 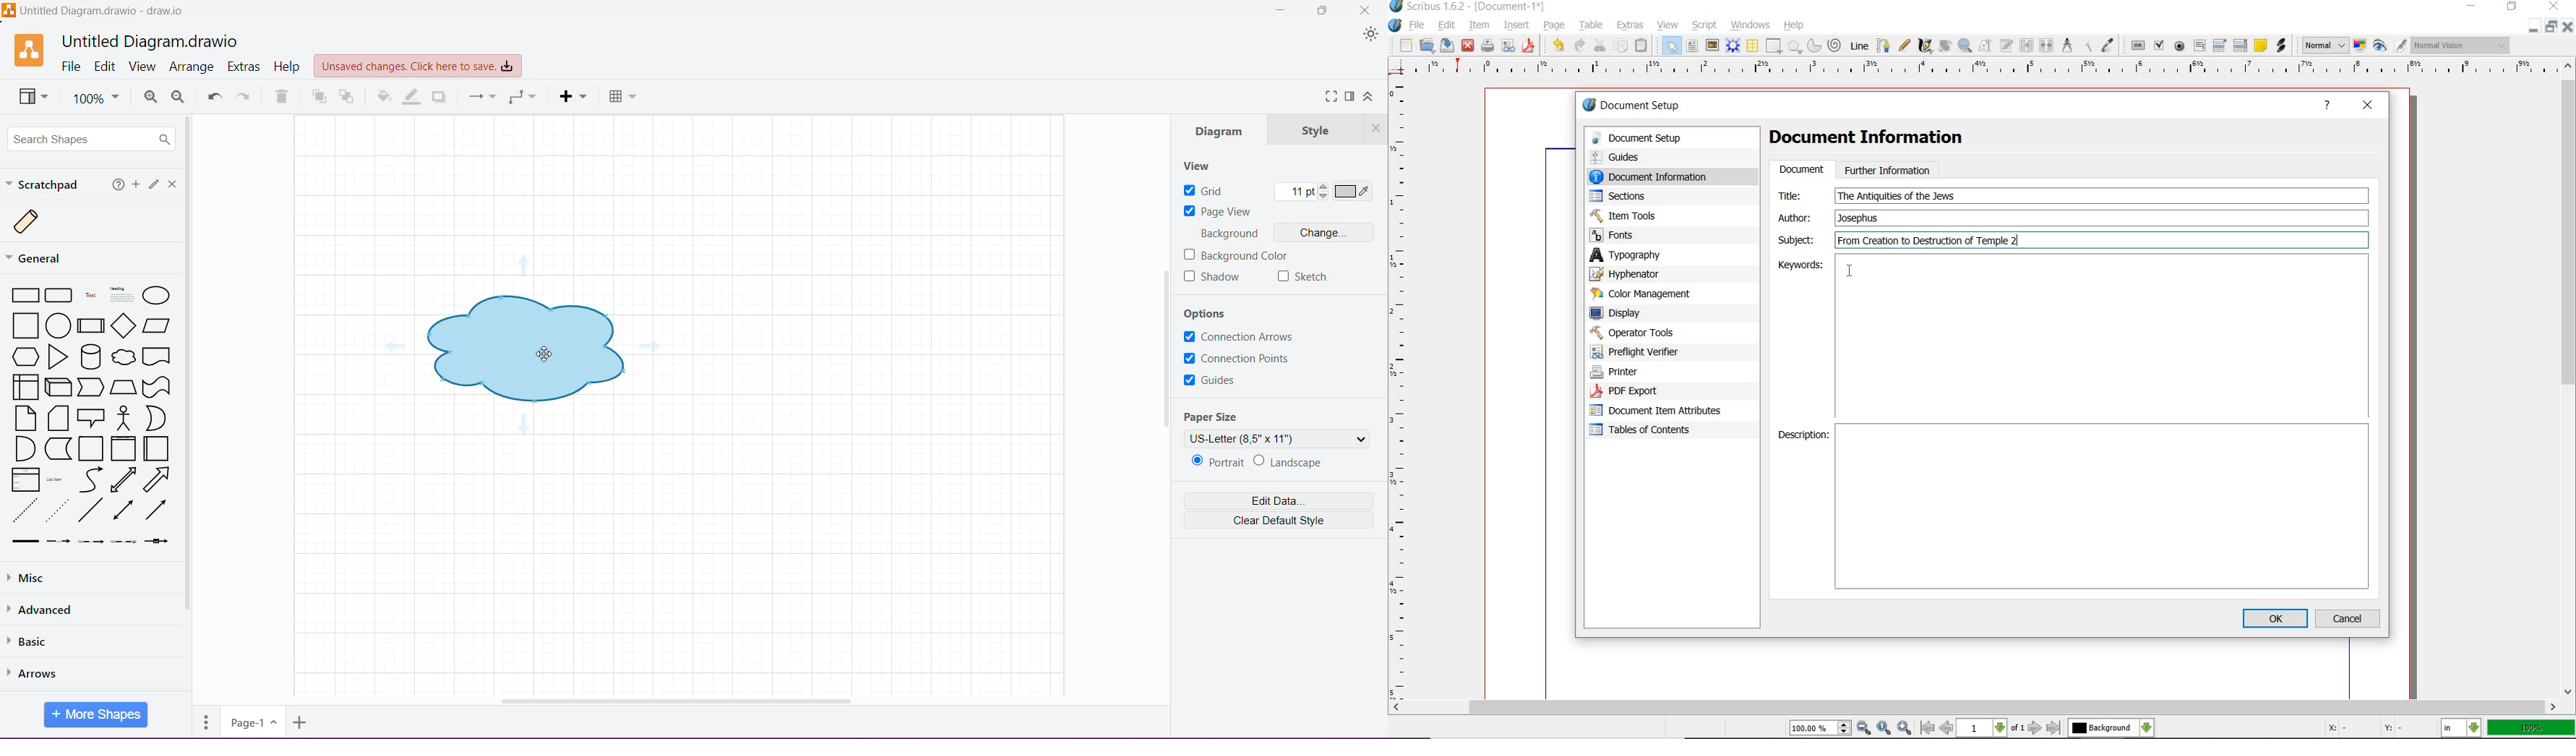 What do you see at coordinates (1219, 462) in the screenshot?
I see `Portrait` at bounding box center [1219, 462].